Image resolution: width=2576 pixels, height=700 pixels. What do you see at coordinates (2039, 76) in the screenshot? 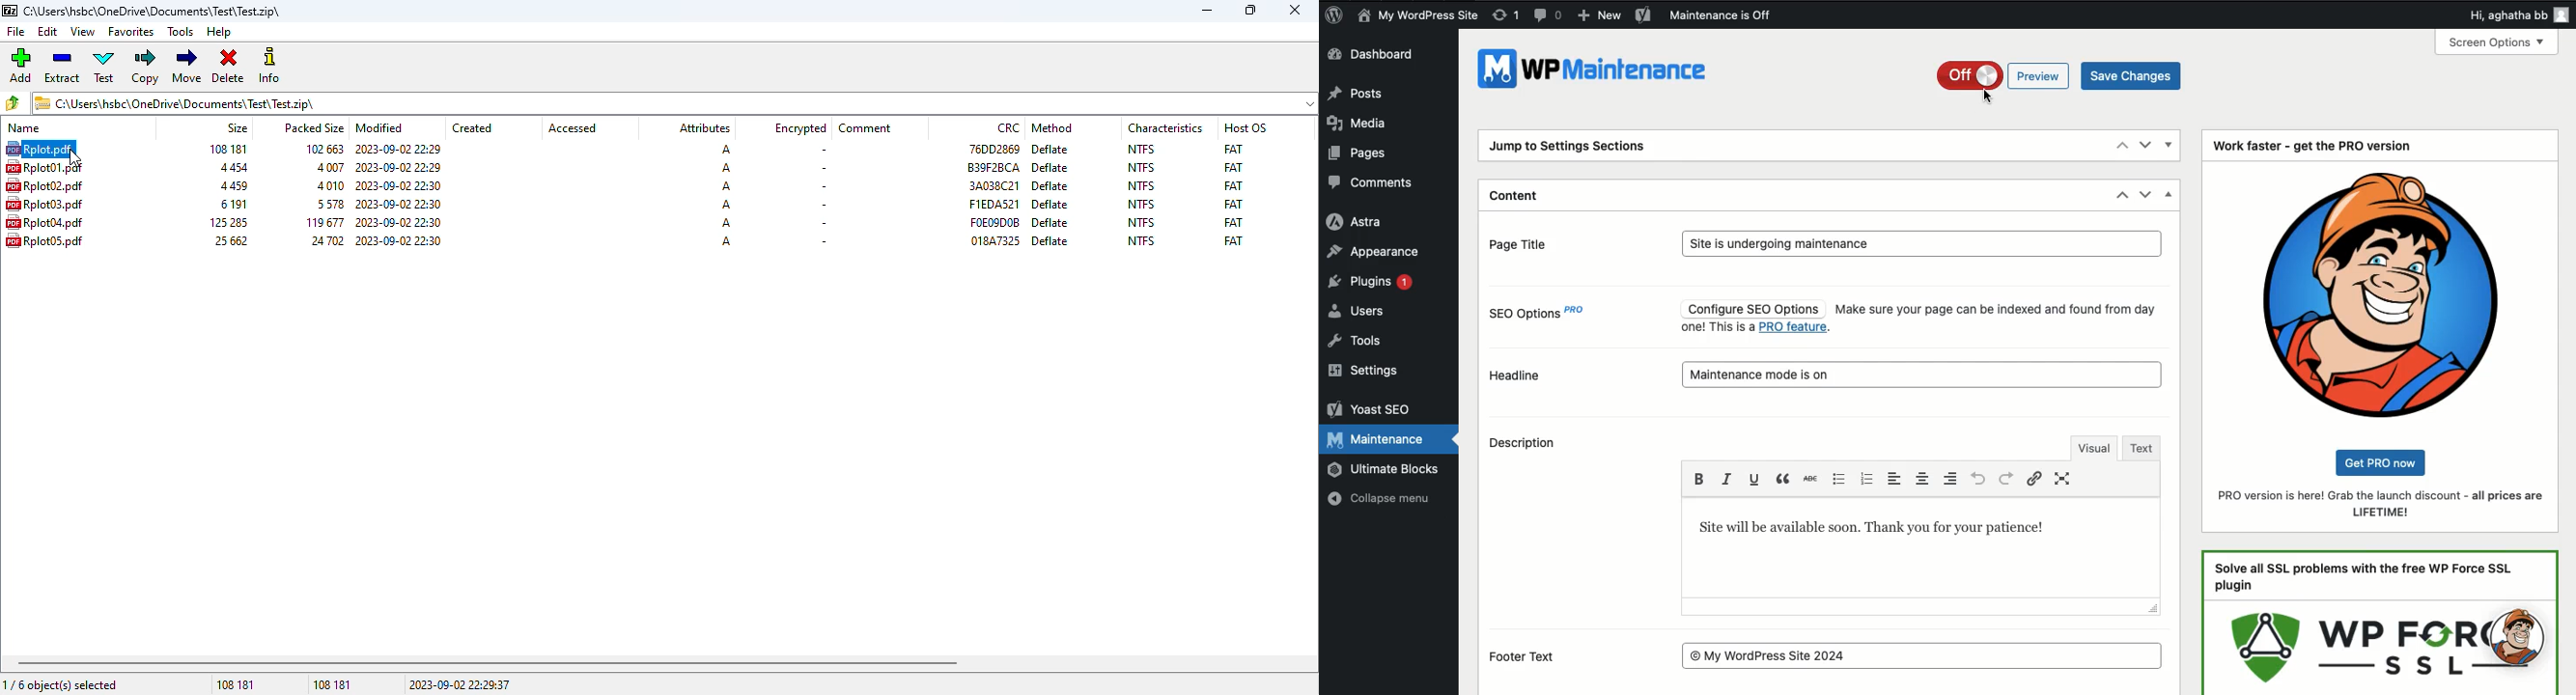
I see `Preview` at bounding box center [2039, 76].